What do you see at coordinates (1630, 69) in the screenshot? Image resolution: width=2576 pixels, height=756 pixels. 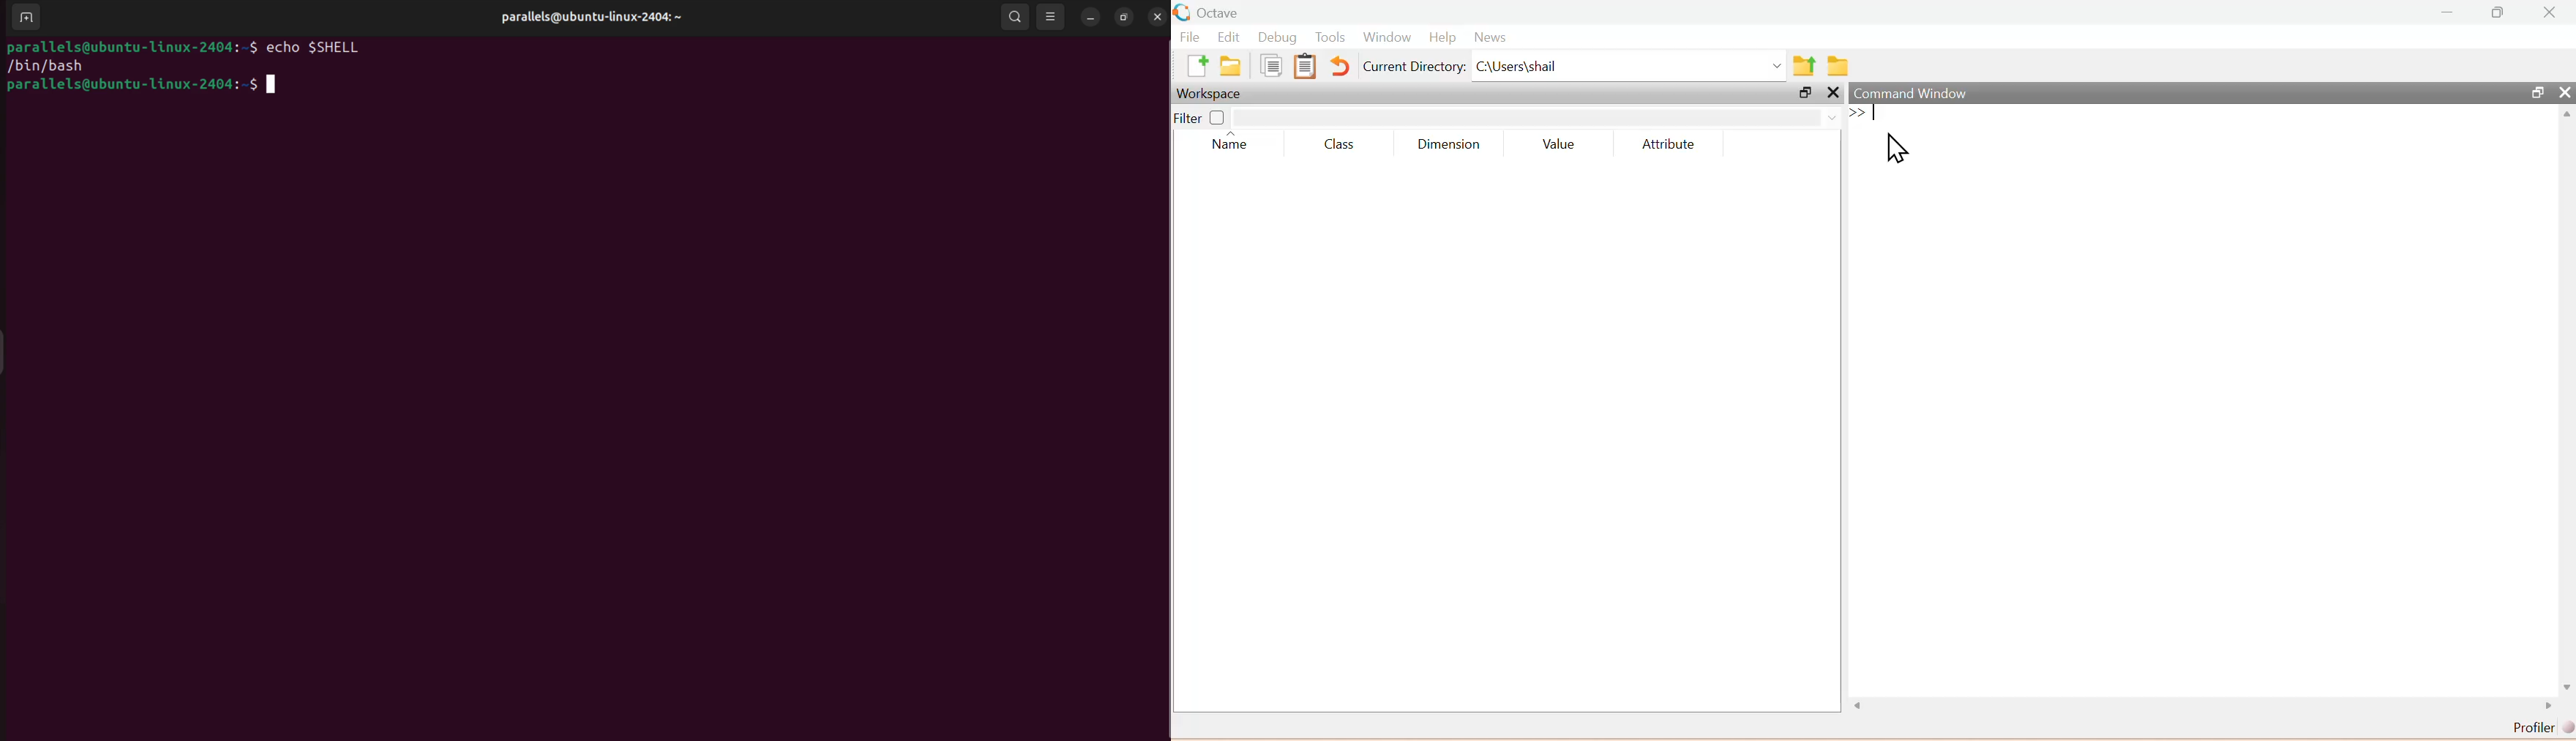 I see `C:\Users\shail ` at bounding box center [1630, 69].